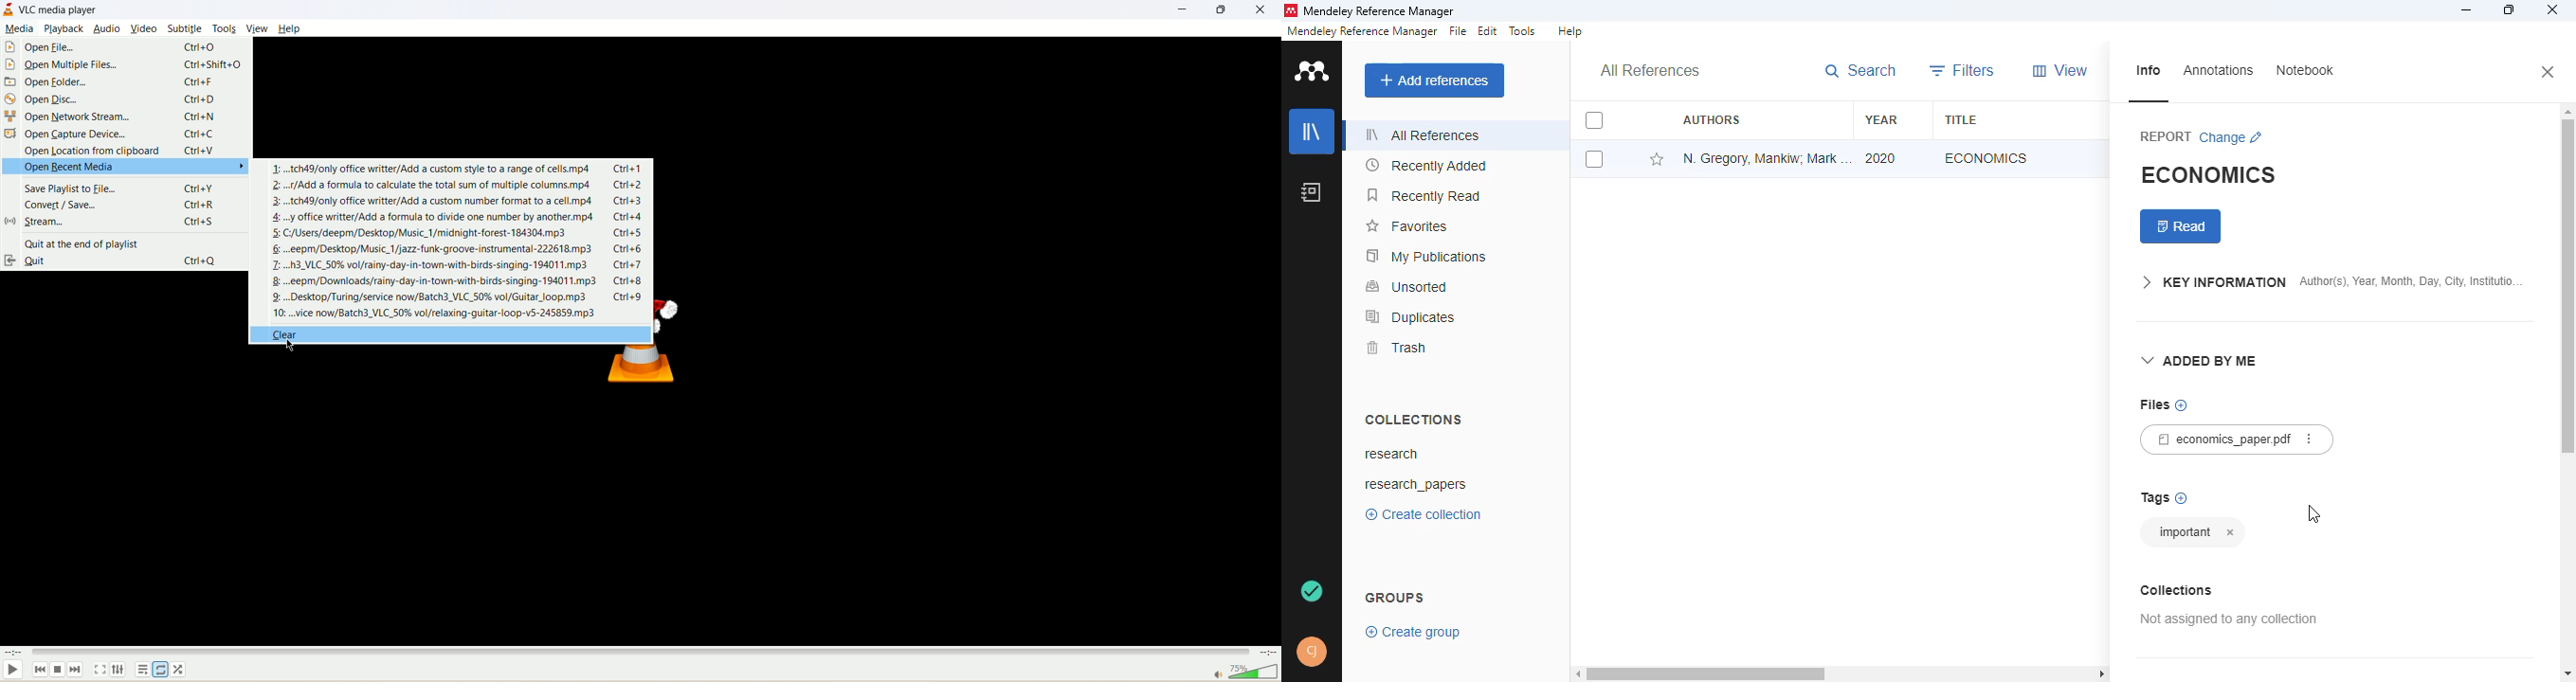 This screenshot has width=2576, height=700. What do you see at coordinates (631, 281) in the screenshot?
I see `ctrl+8` at bounding box center [631, 281].